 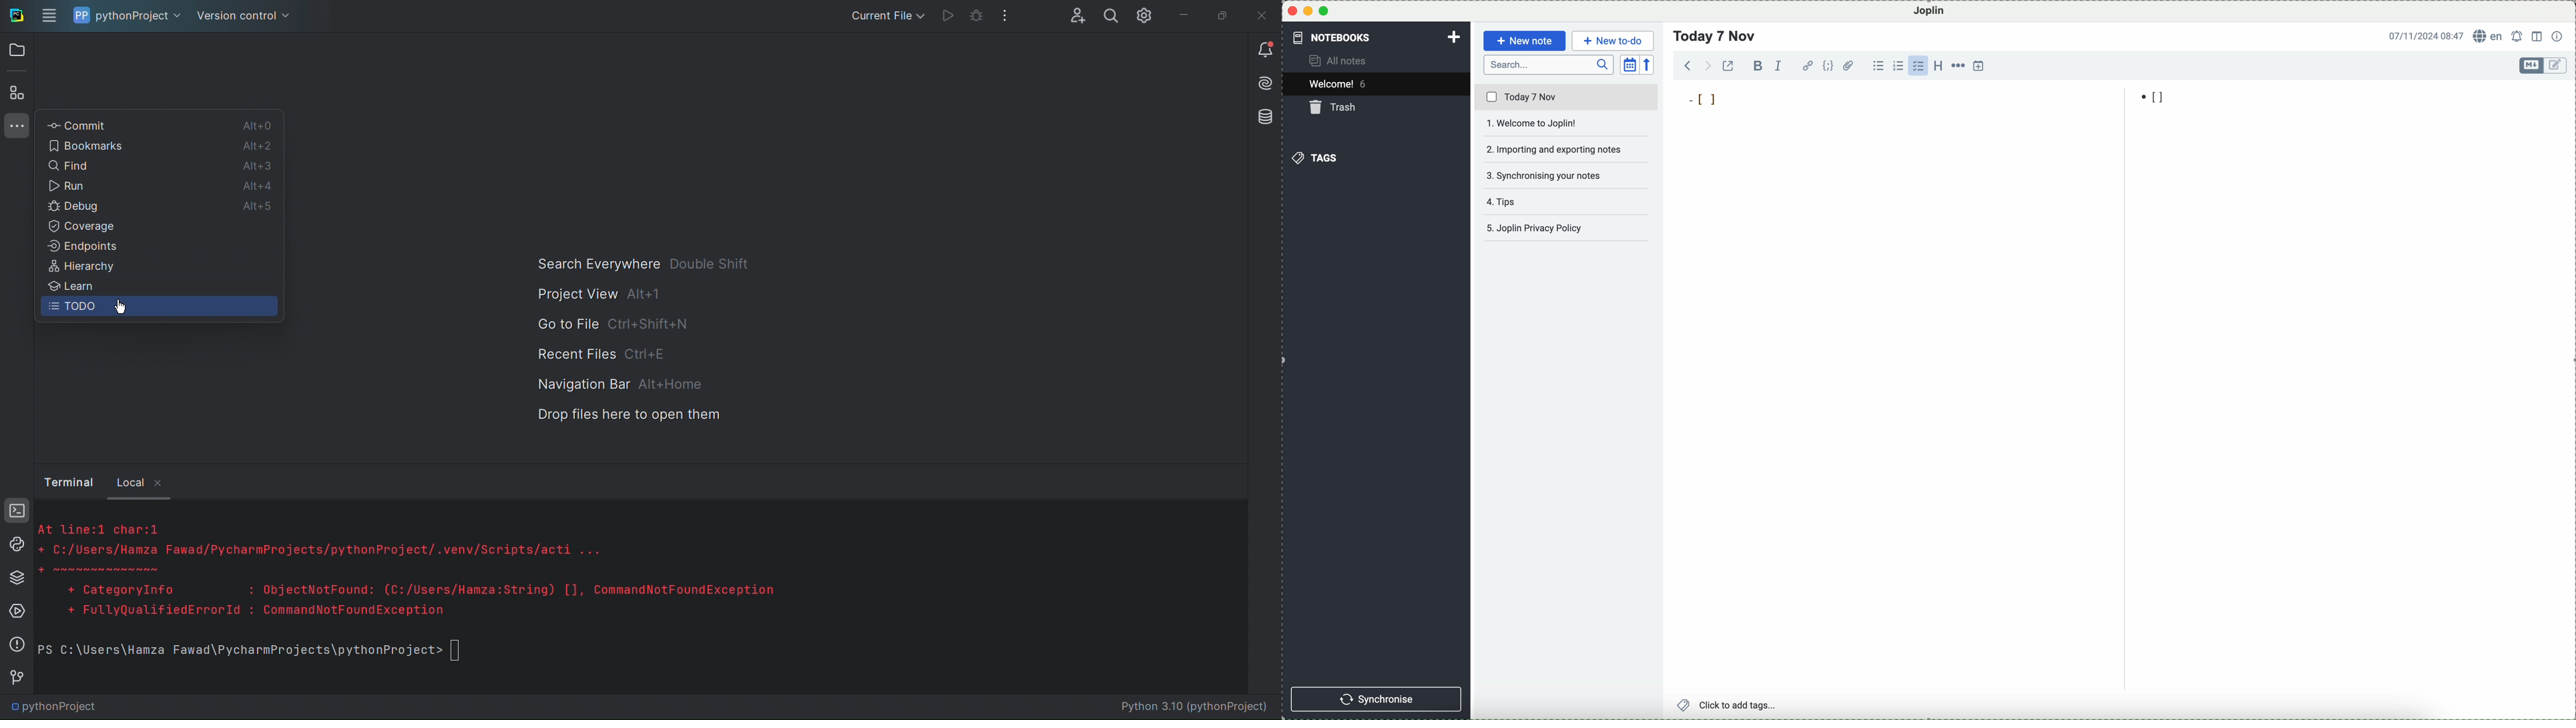 What do you see at coordinates (1525, 41) in the screenshot?
I see `new note button` at bounding box center [1525, 41].